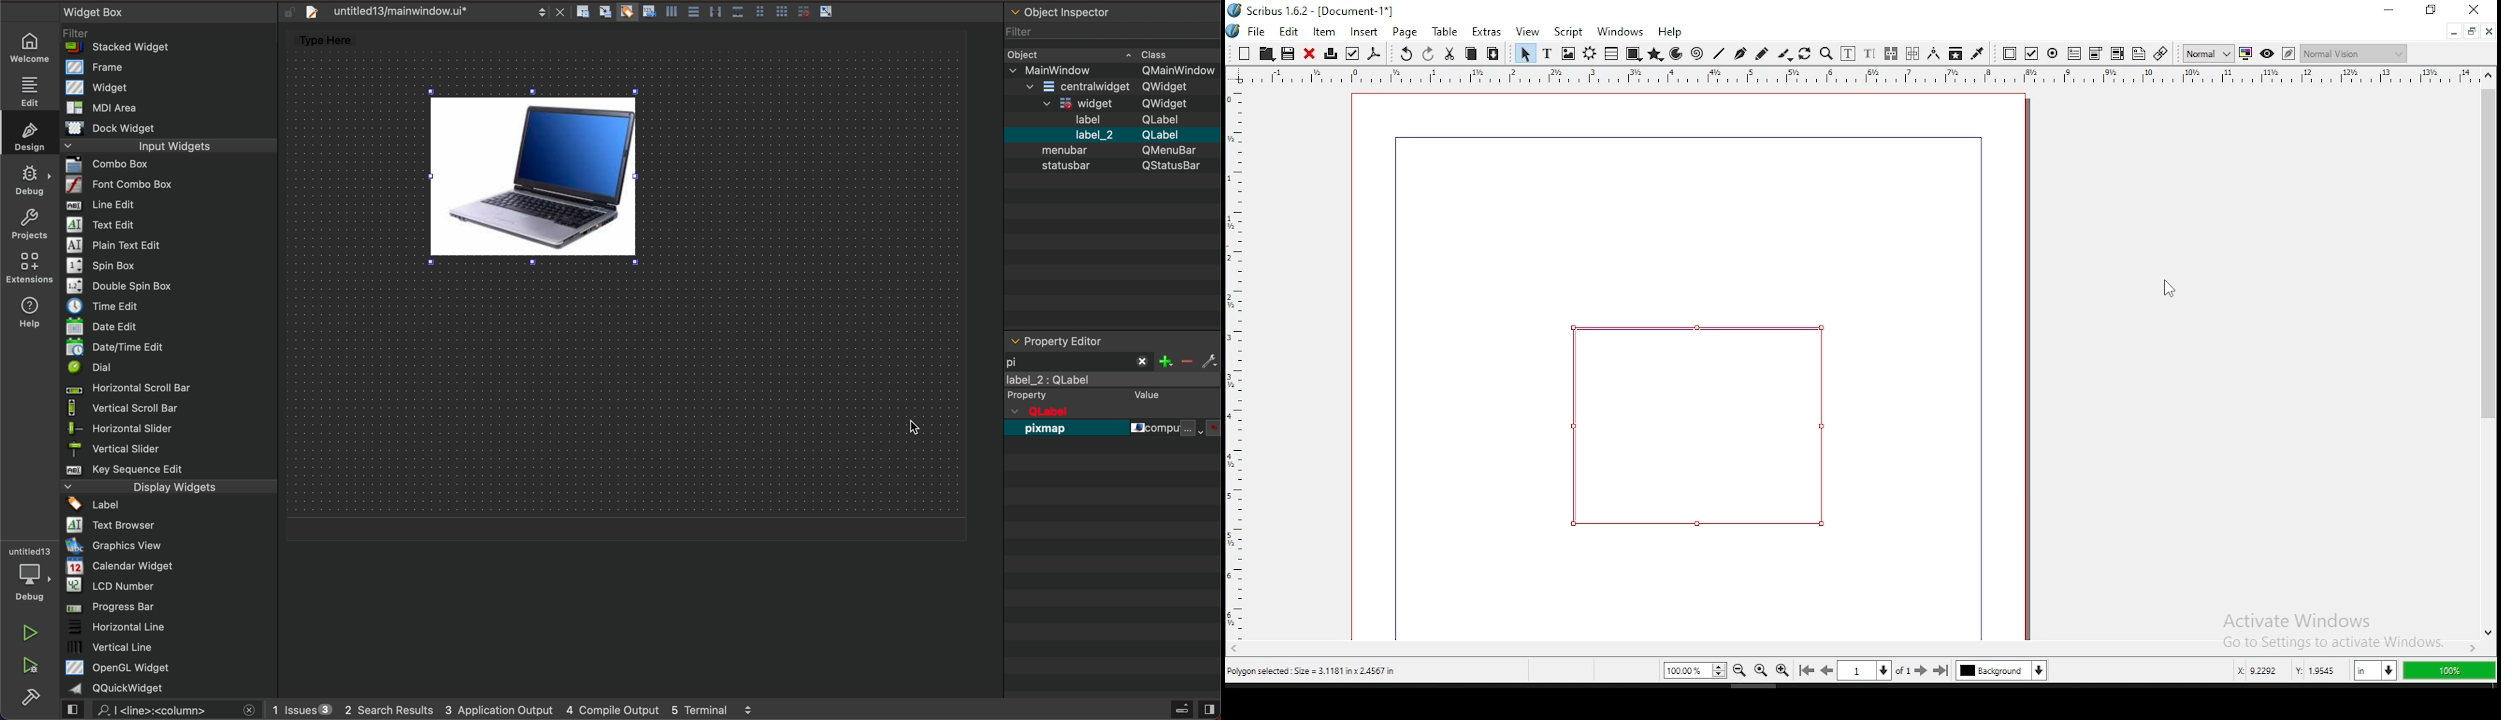 The image size is (2520, 728). What do you see at coordinates (1111, 166) in the screenshot?
I see `object inspector` at bounding box center [1111, 166].